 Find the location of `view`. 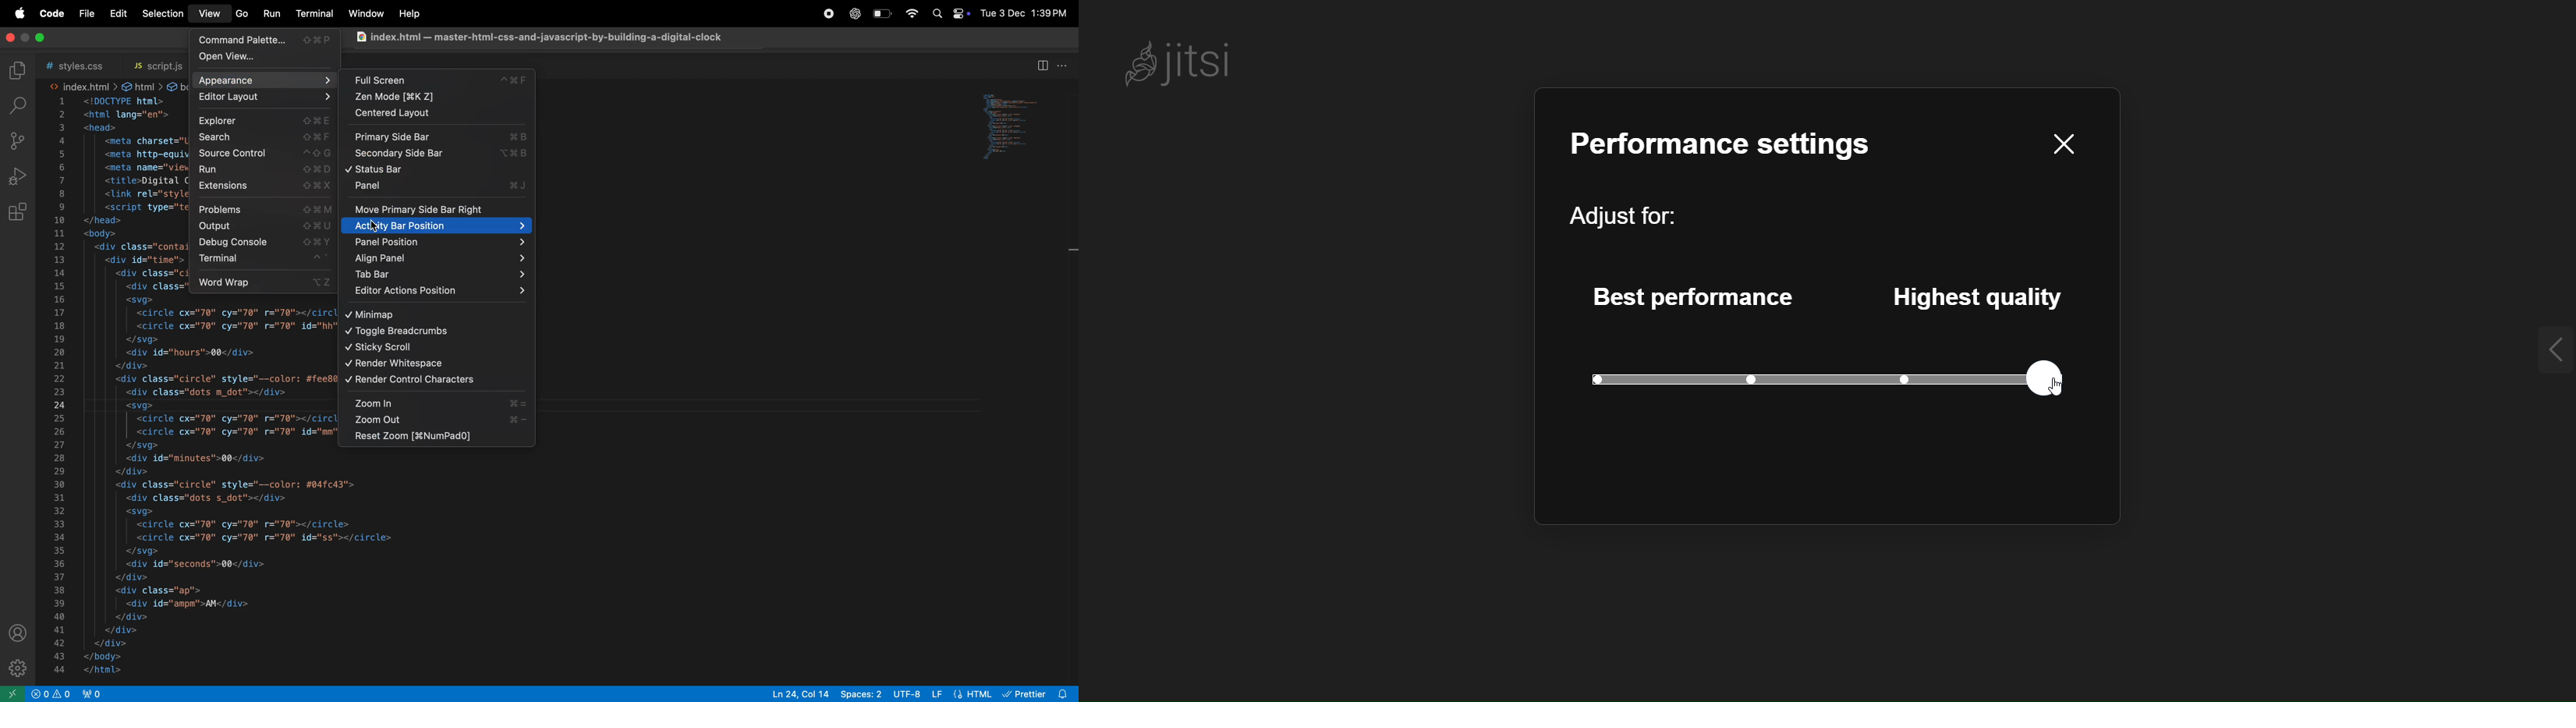

view is located at coordinates (210, 13).